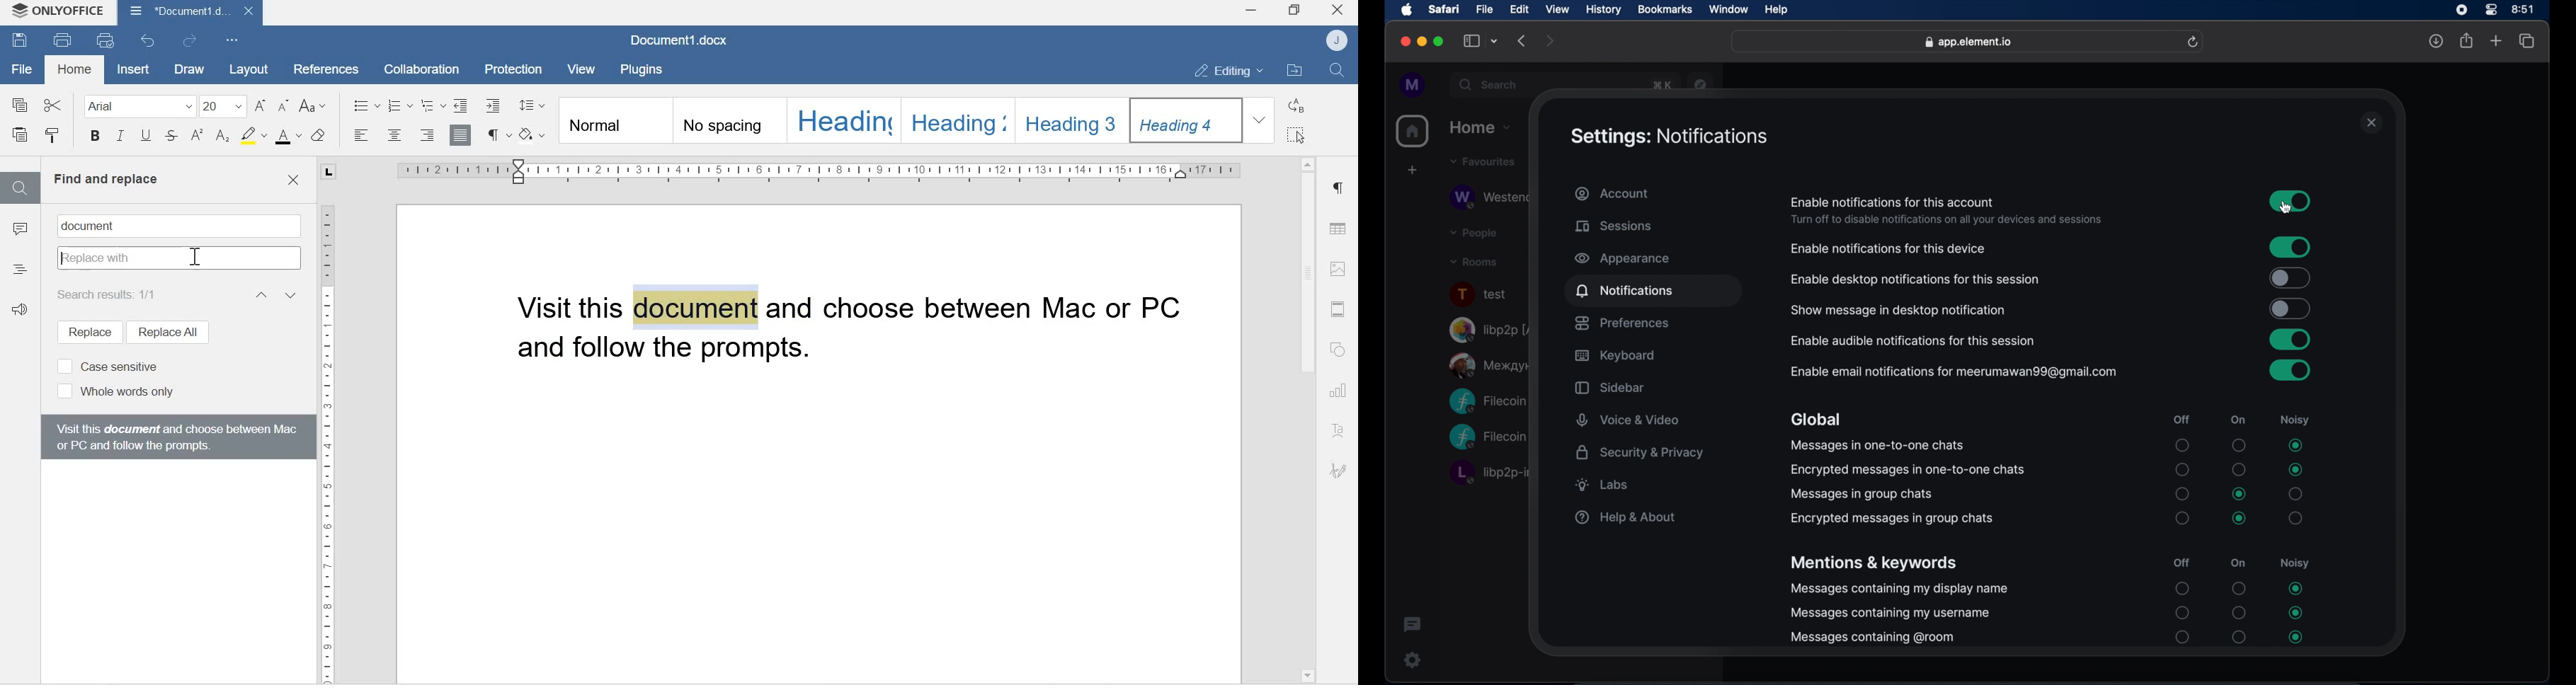 The width and height of the screenshot is (2576, 700). Describe the element at coordinates (1445, 10) in the screenshot. I see `safari` at that location.